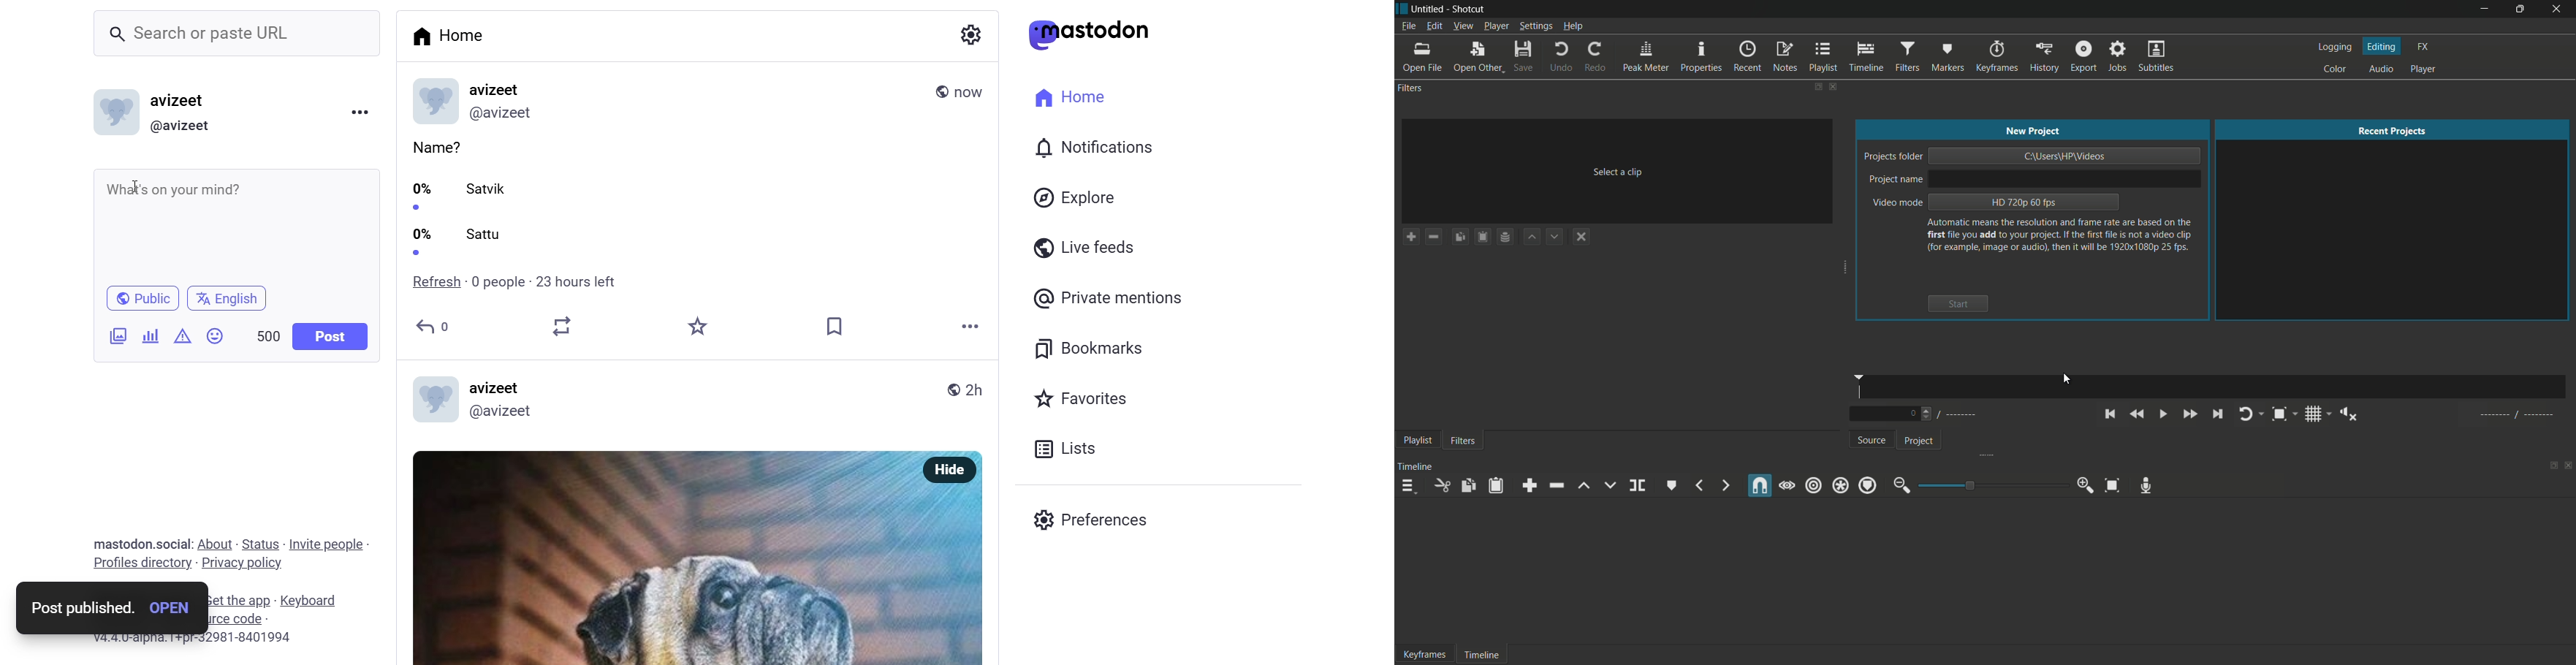 This screenshot has width=2576, height=672. Describe the element at coordinates (315, 601) in the screenshot. I see `keyboard` at that location.